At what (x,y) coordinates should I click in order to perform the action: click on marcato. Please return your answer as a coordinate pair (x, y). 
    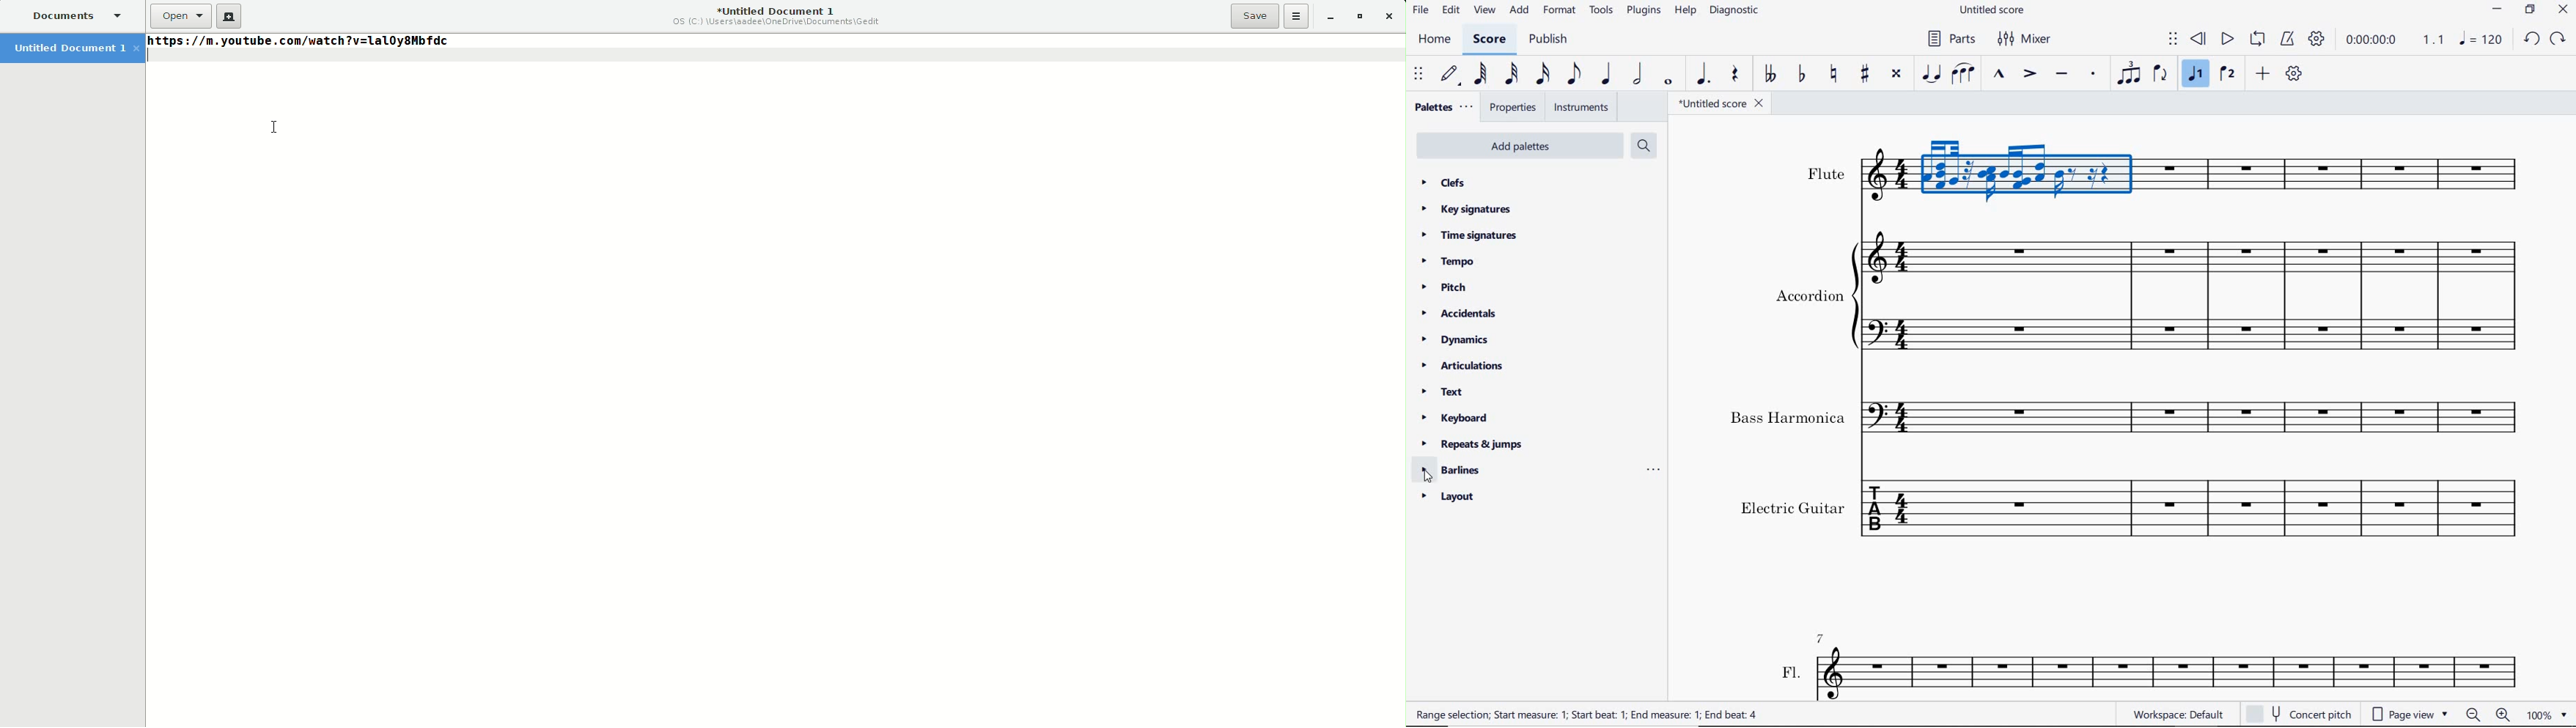
    Looking at the image, I should click on (1998, 75).